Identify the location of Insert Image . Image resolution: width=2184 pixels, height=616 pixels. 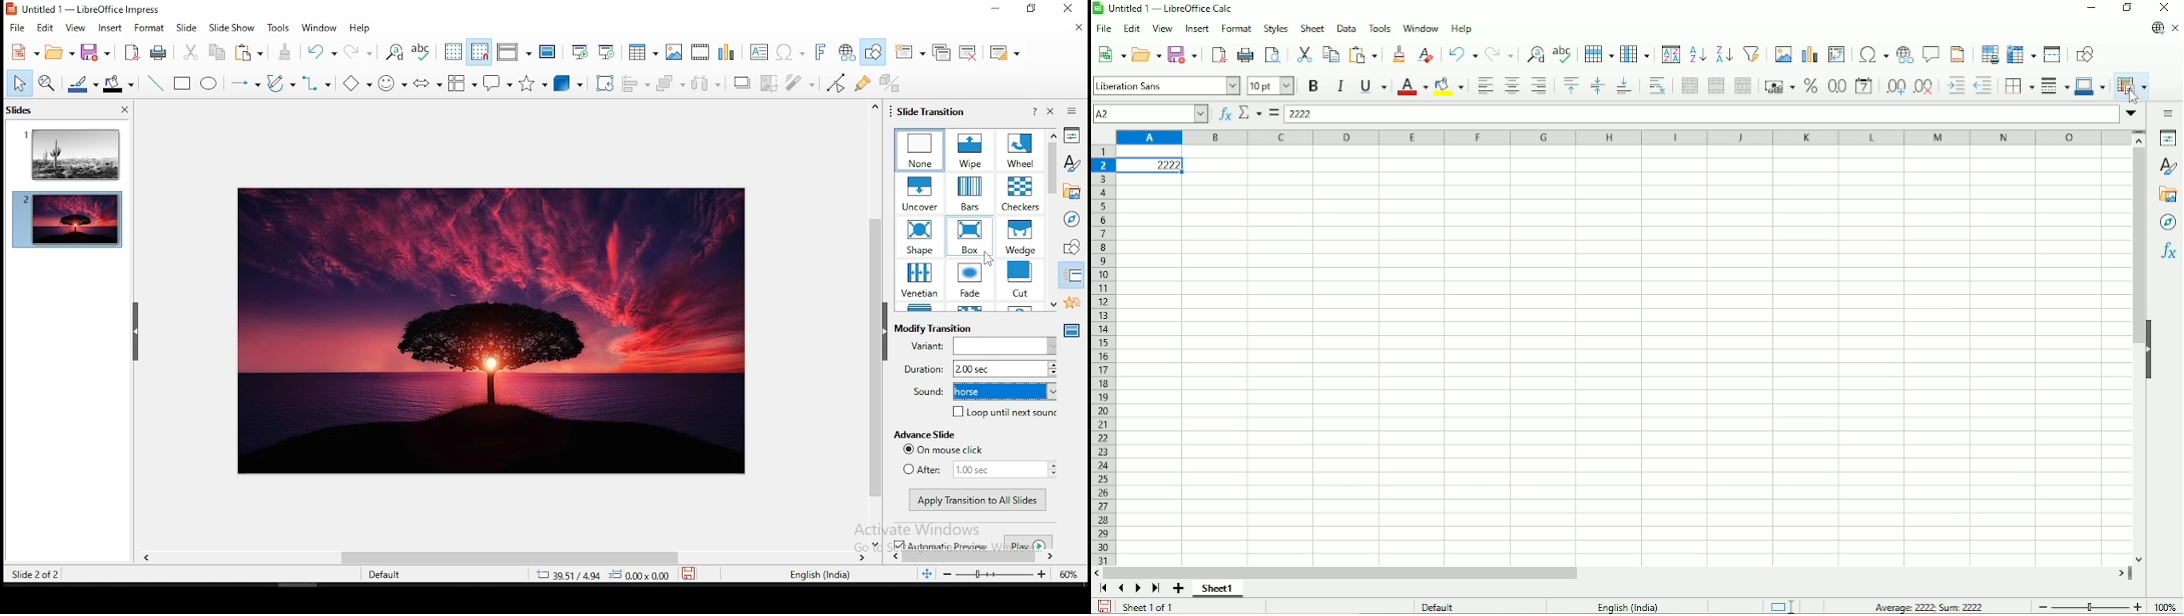
(1781, 53).